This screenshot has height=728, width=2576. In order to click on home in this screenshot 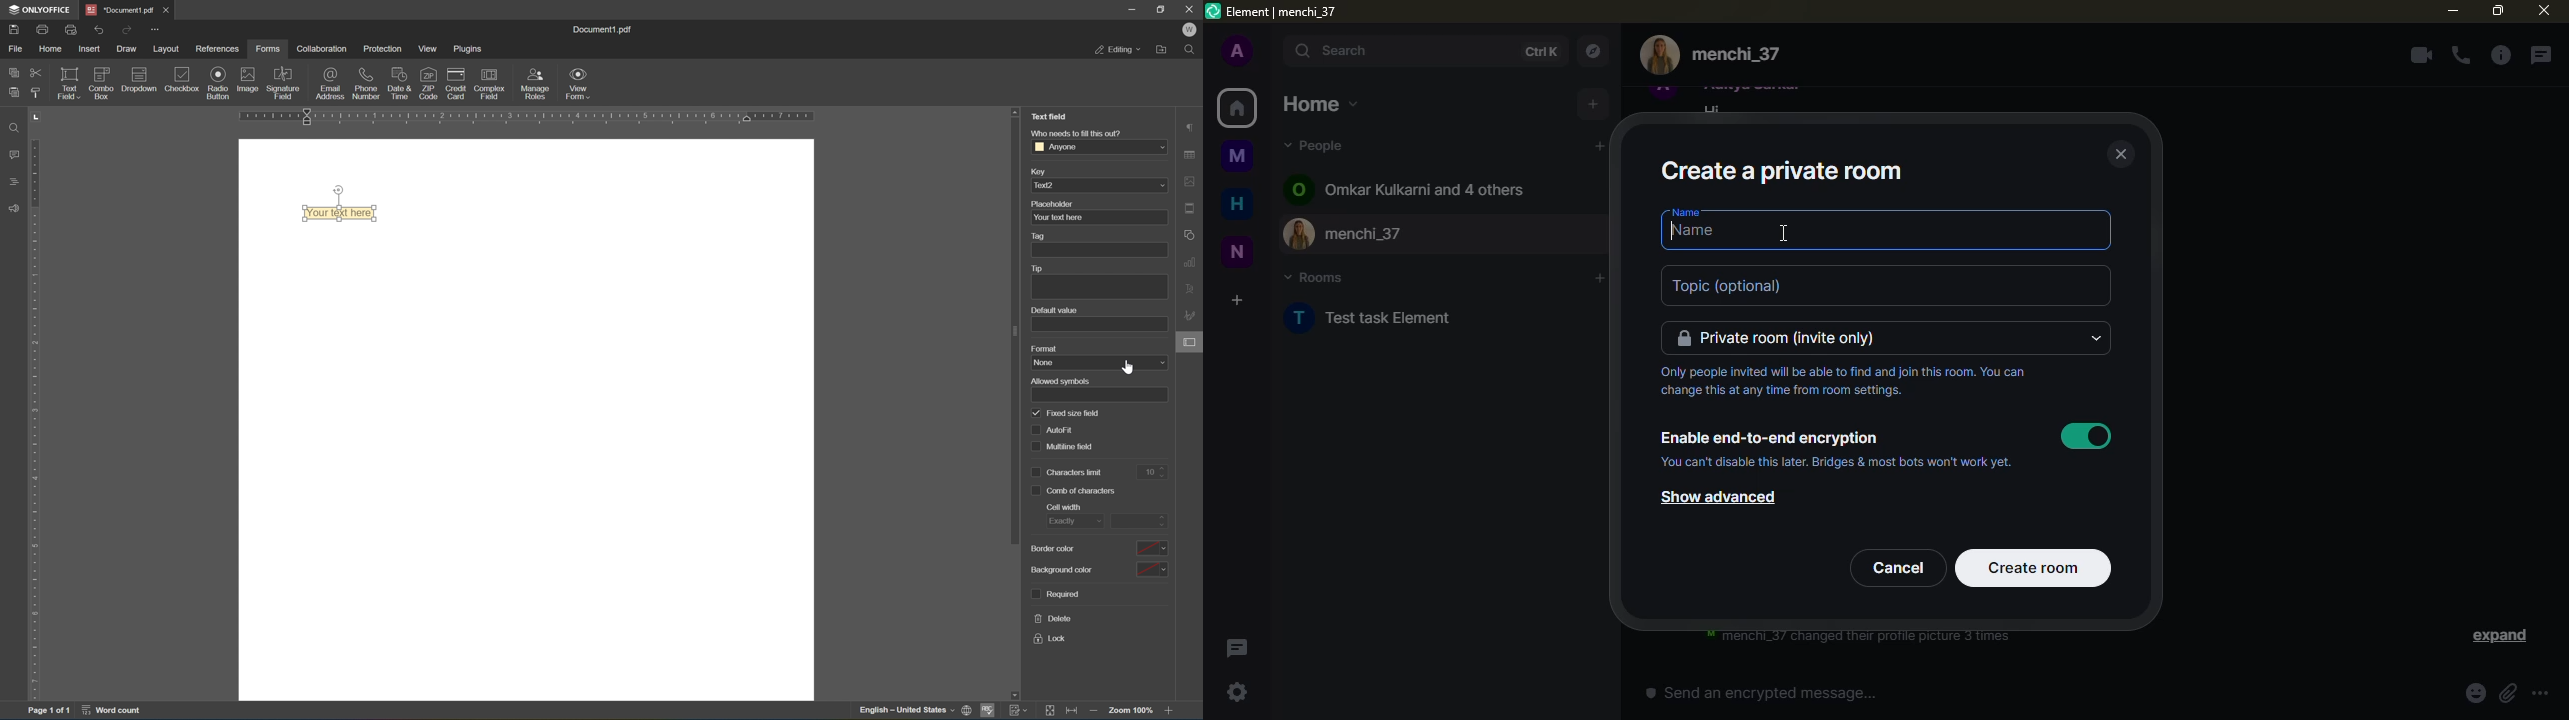, I will do `click(1237, 108)`.